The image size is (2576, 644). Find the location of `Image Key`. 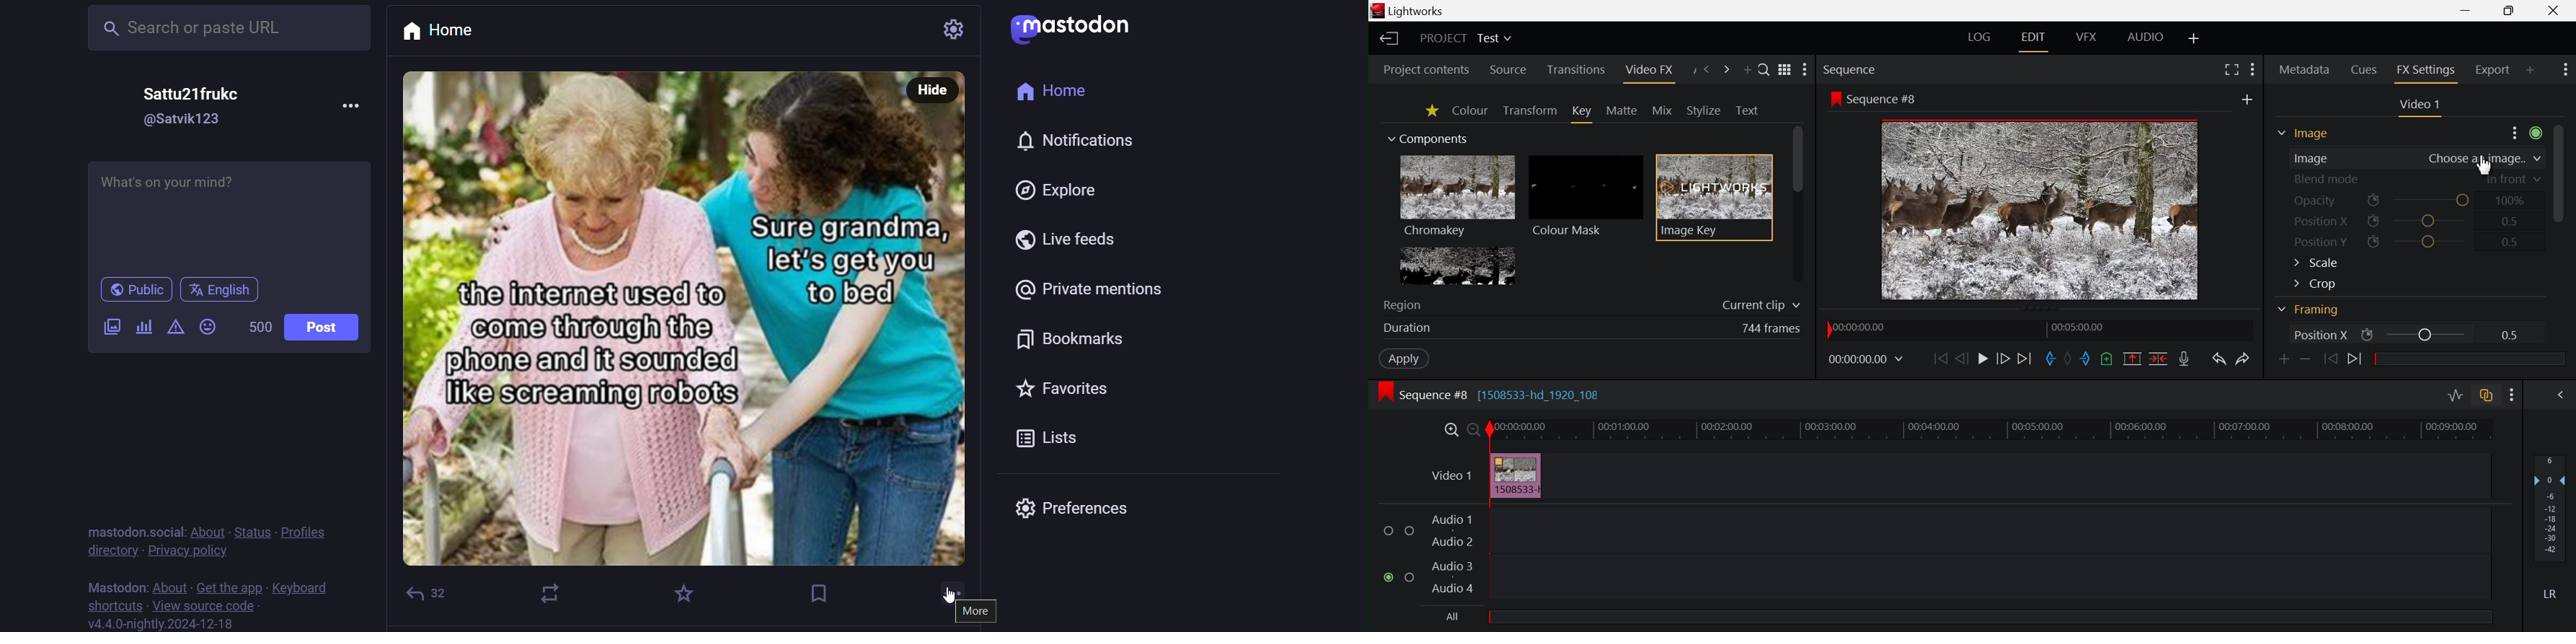

Image Key is located at coordinates (1714, 196).